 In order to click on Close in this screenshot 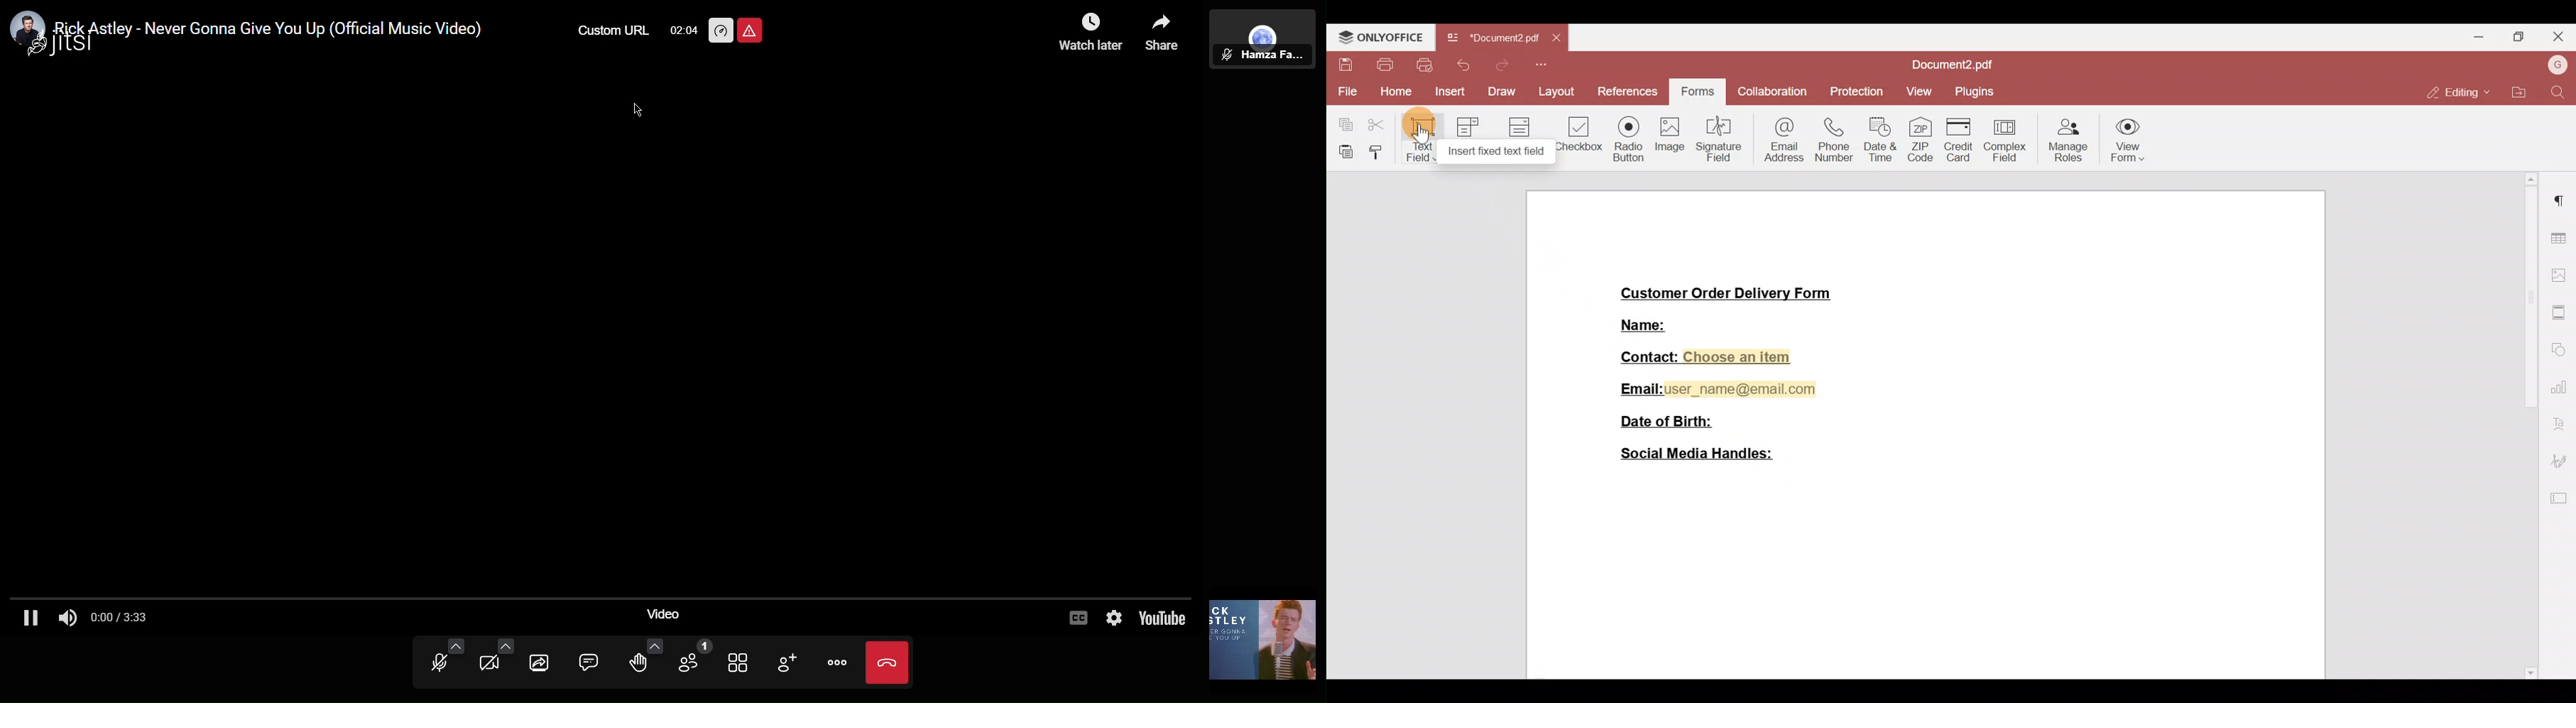, I will do `click(888, 661)`.